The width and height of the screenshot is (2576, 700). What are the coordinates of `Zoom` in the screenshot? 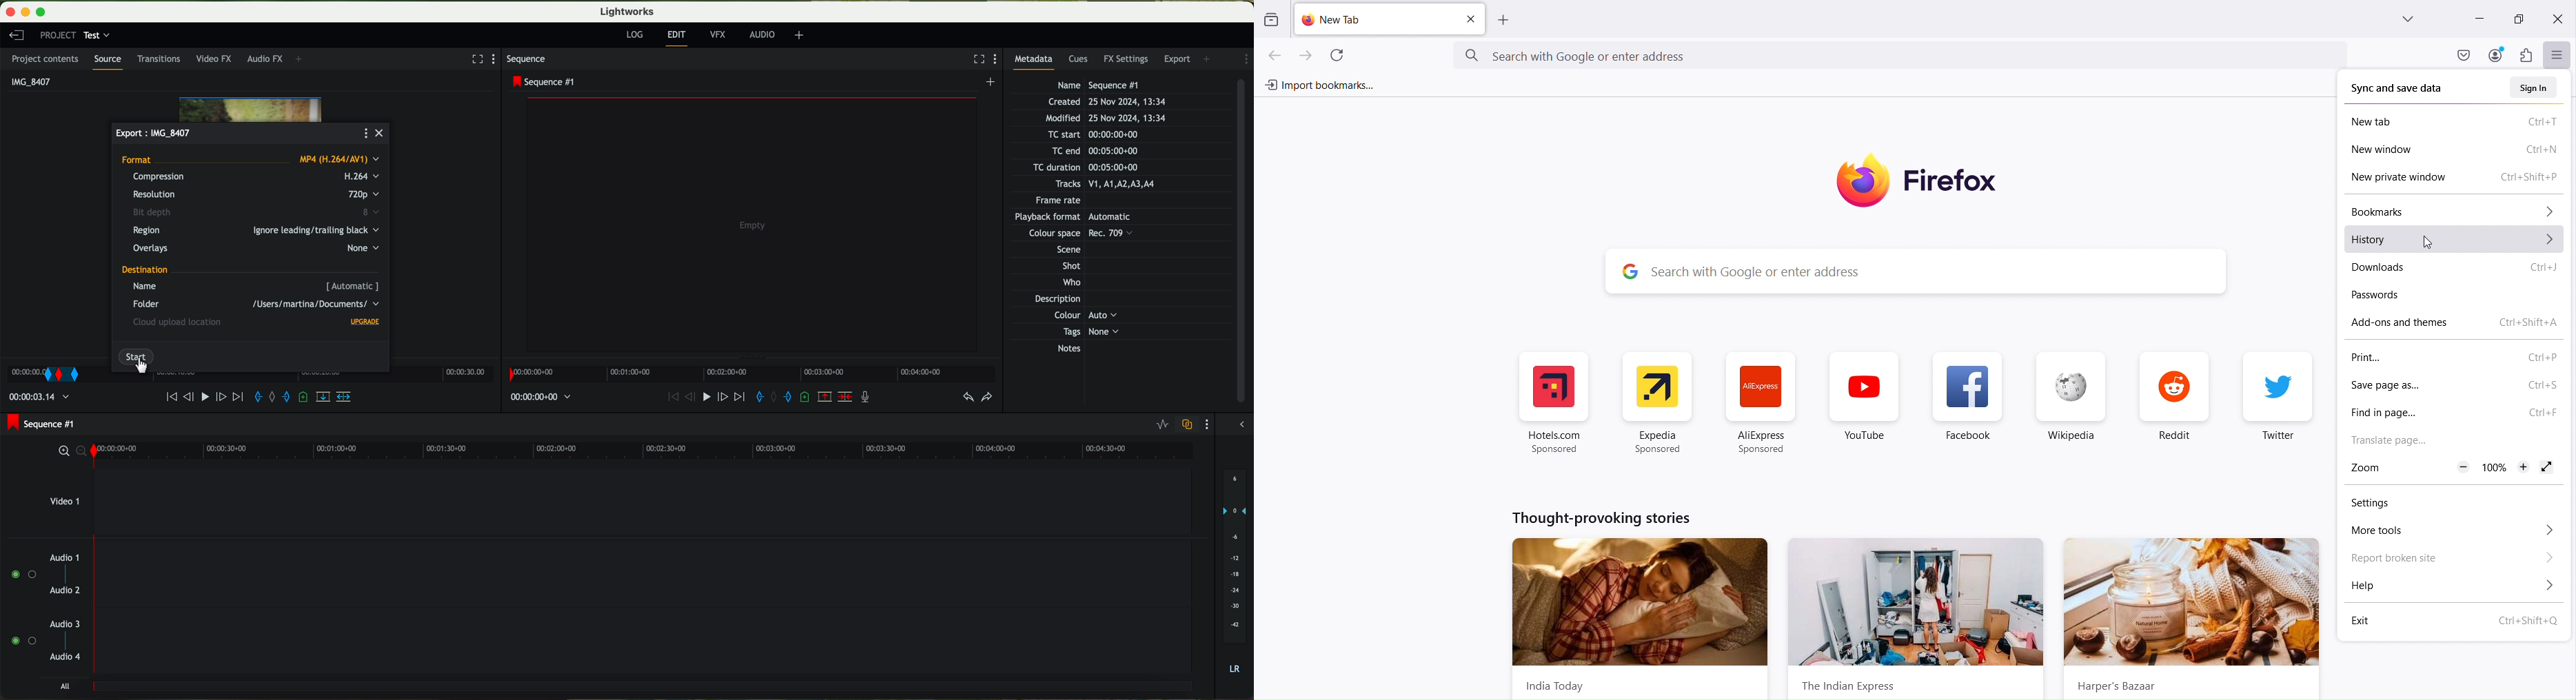 It's located at (2370, 469).